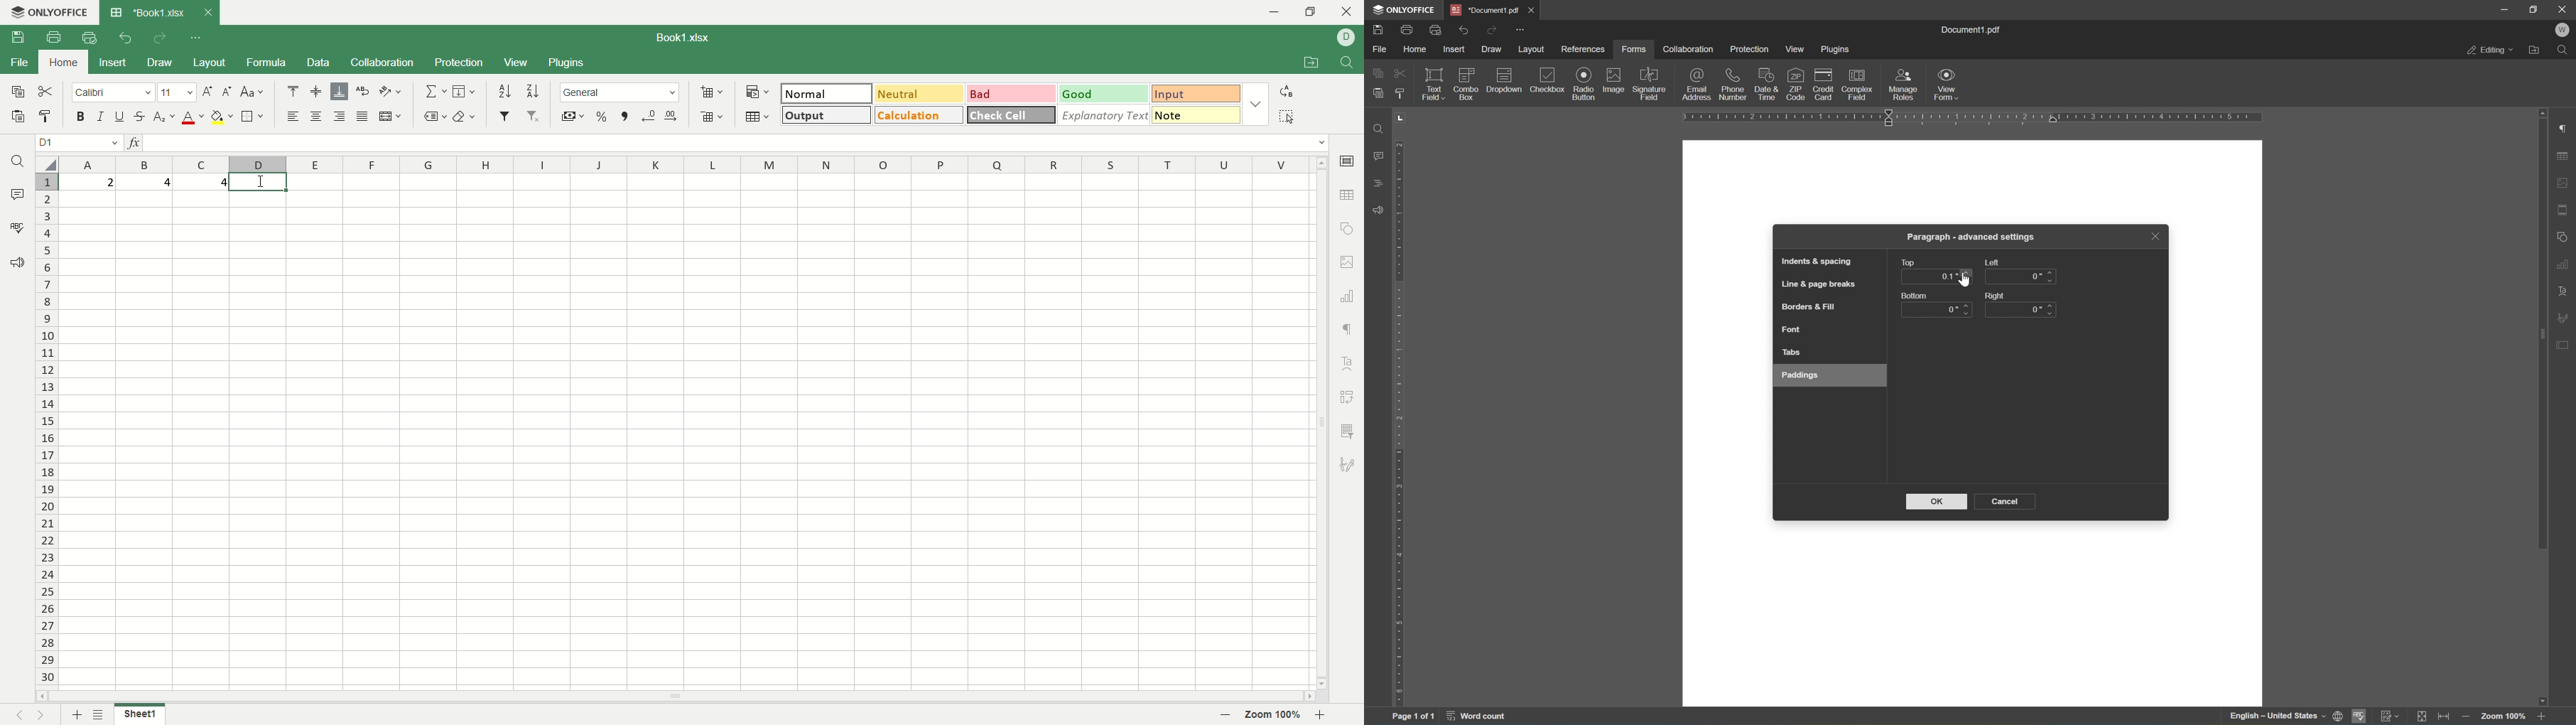 The width and height of the screenshot is (2576, 728). Describe the element at coordinates (1348, 296) in the screenshot. I see `chart settings` at that location.